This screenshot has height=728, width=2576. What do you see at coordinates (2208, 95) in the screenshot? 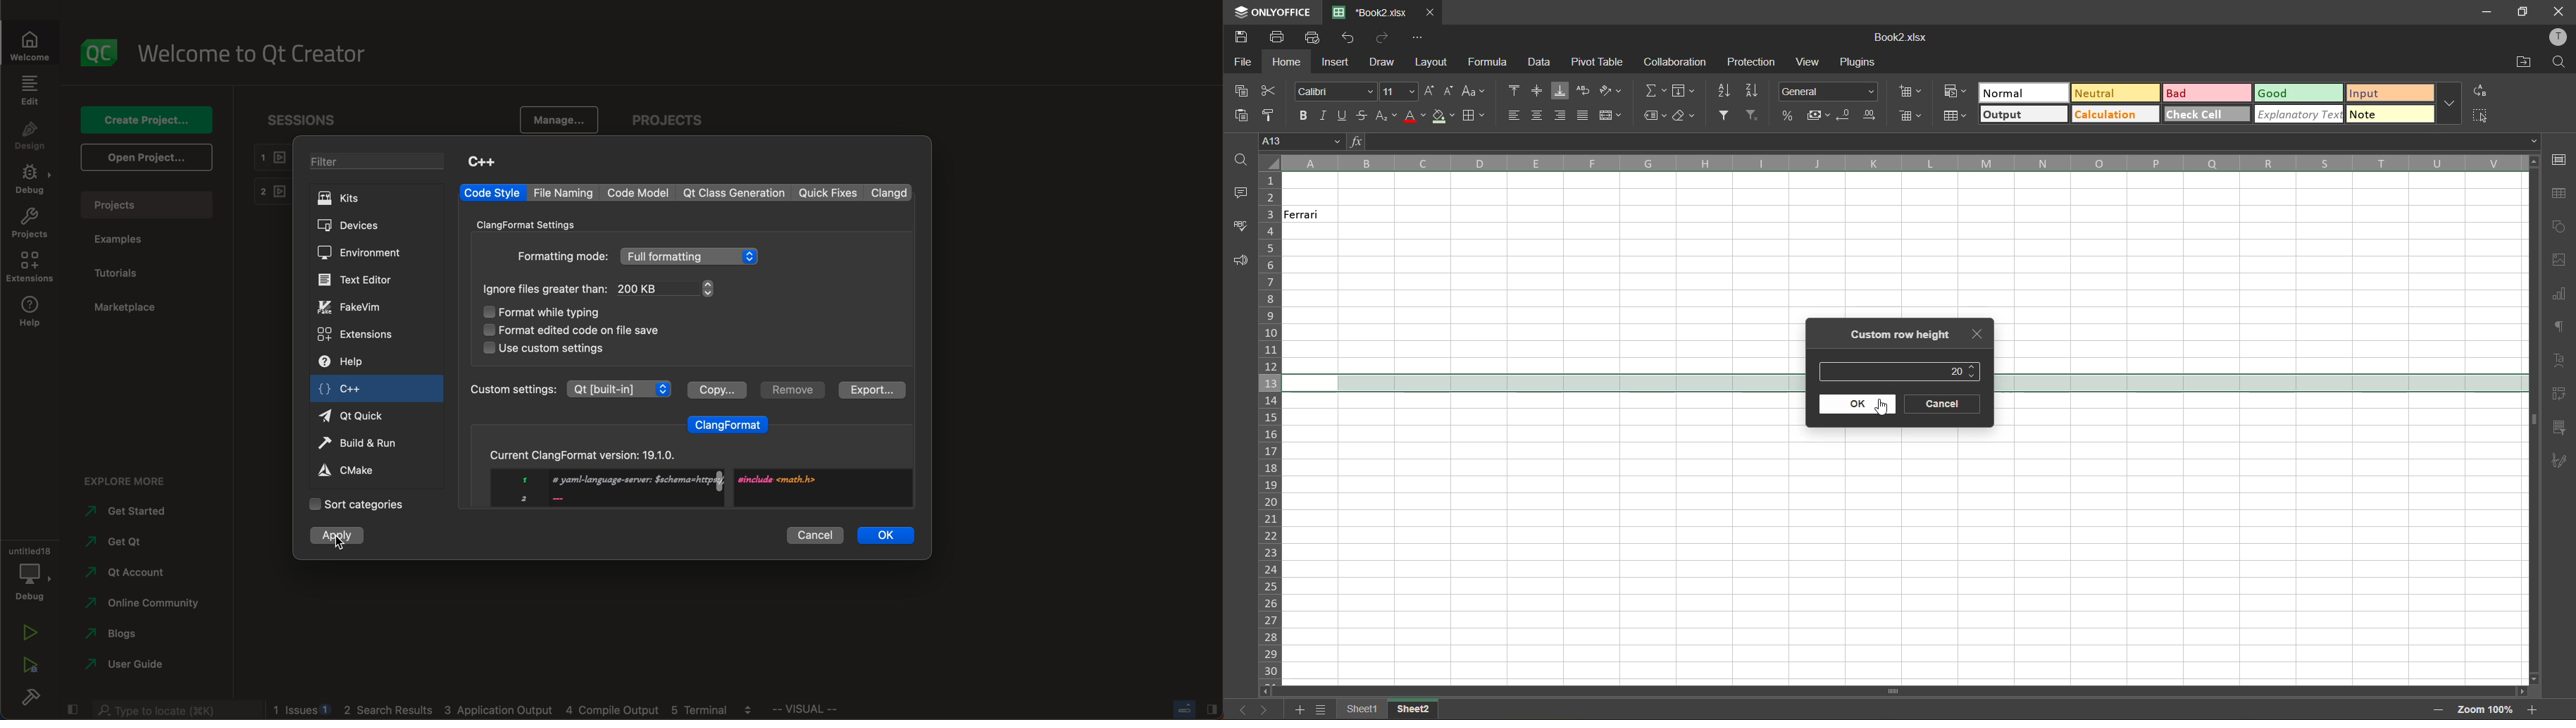
I see `bad` at bounding box center [2208, 95].